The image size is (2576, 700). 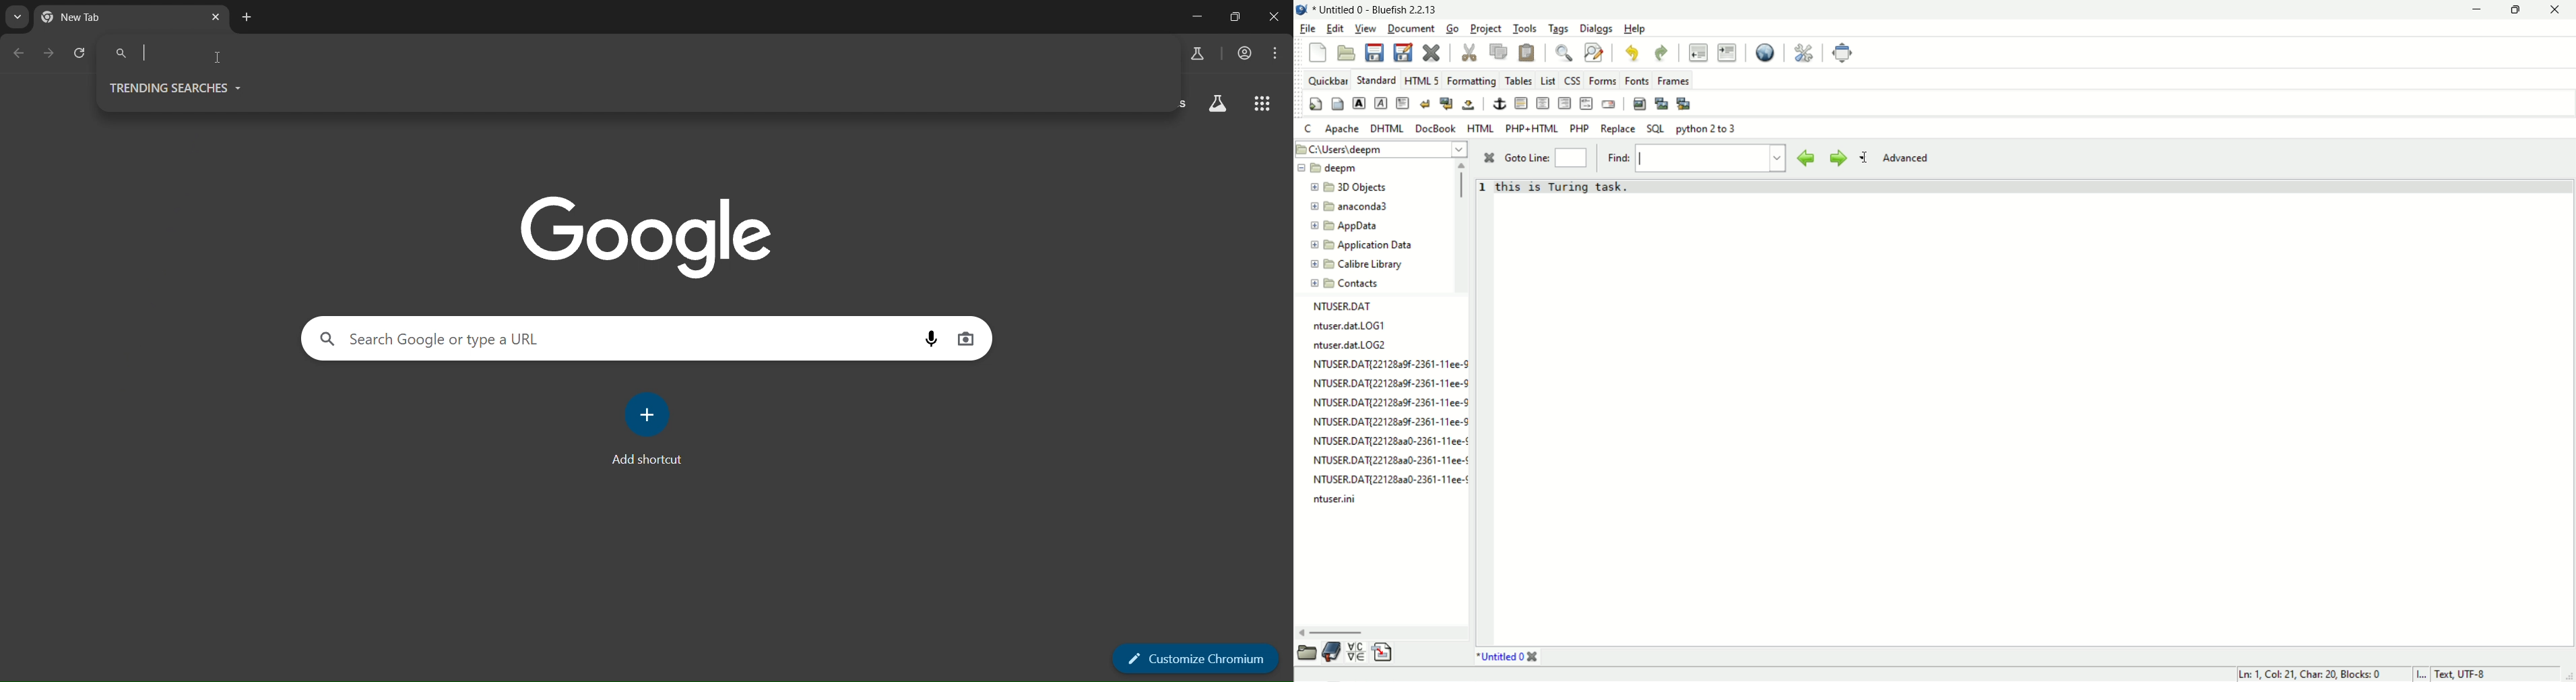 I want to click on search tabs, so click(x=17, y=20).